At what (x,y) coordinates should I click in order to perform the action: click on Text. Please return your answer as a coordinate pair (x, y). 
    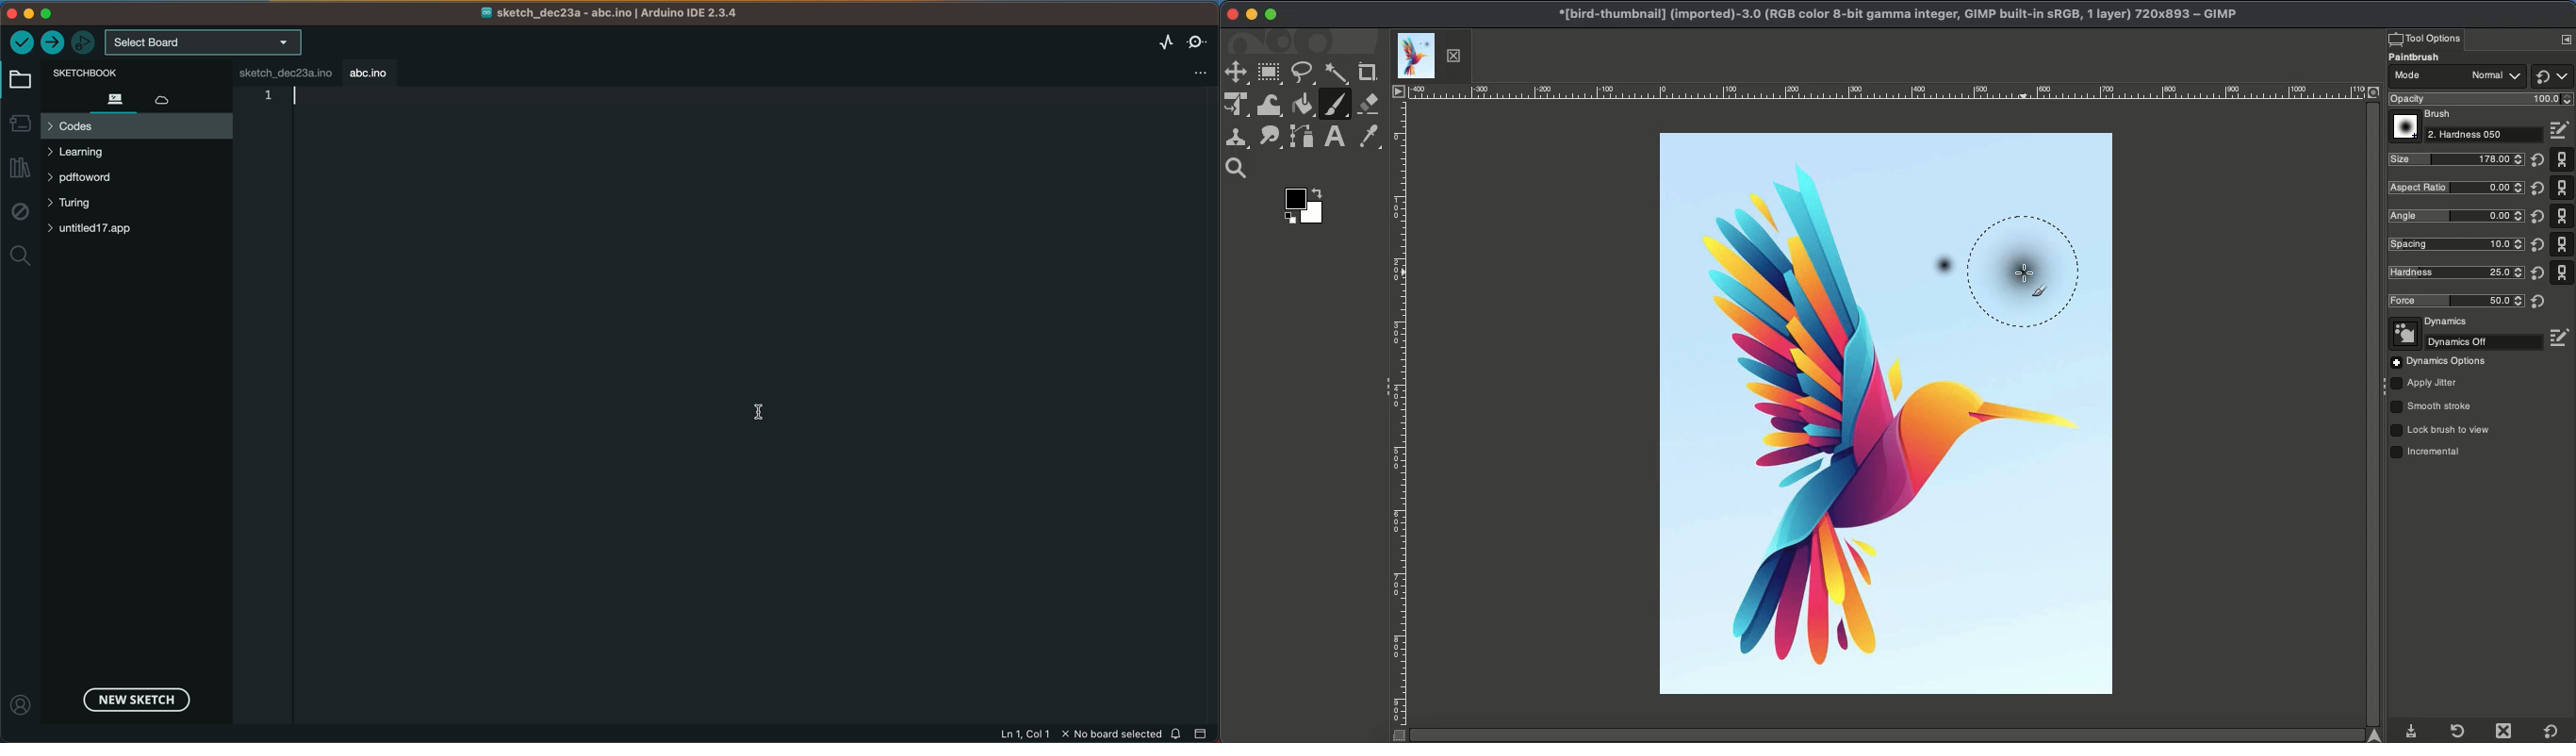
    Looking at the image, I should click on (1334, 137).